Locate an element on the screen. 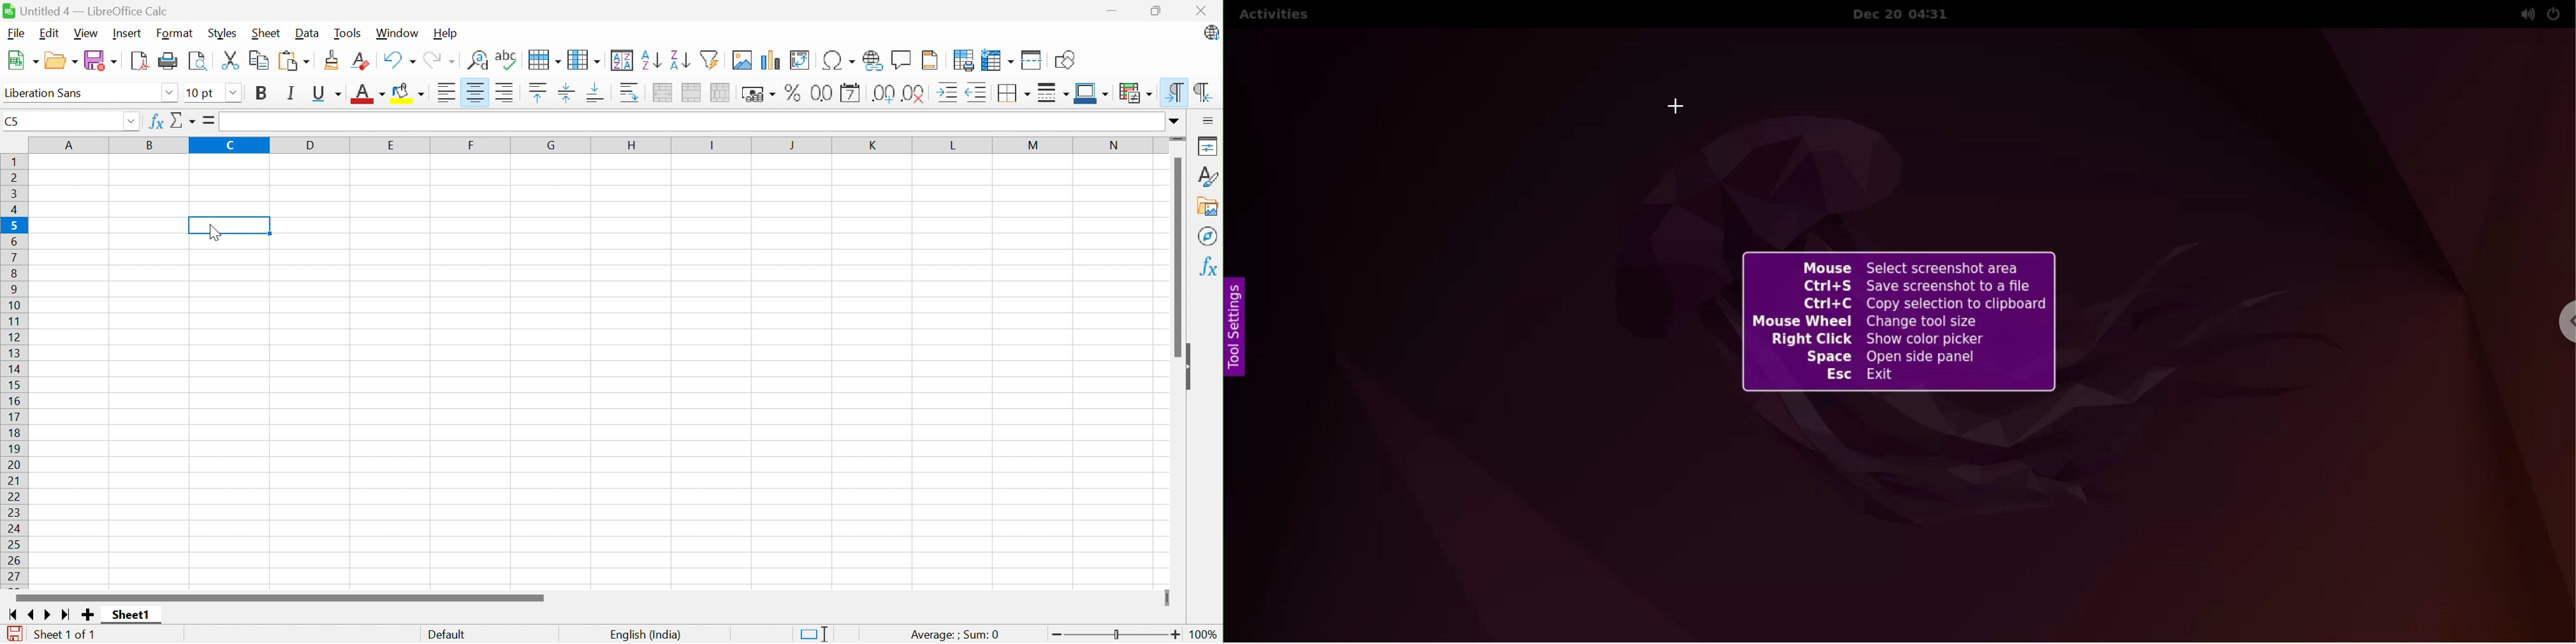 The width and height of the screenshot is (2576, 644). Formula is located at coordinates (210, 120).